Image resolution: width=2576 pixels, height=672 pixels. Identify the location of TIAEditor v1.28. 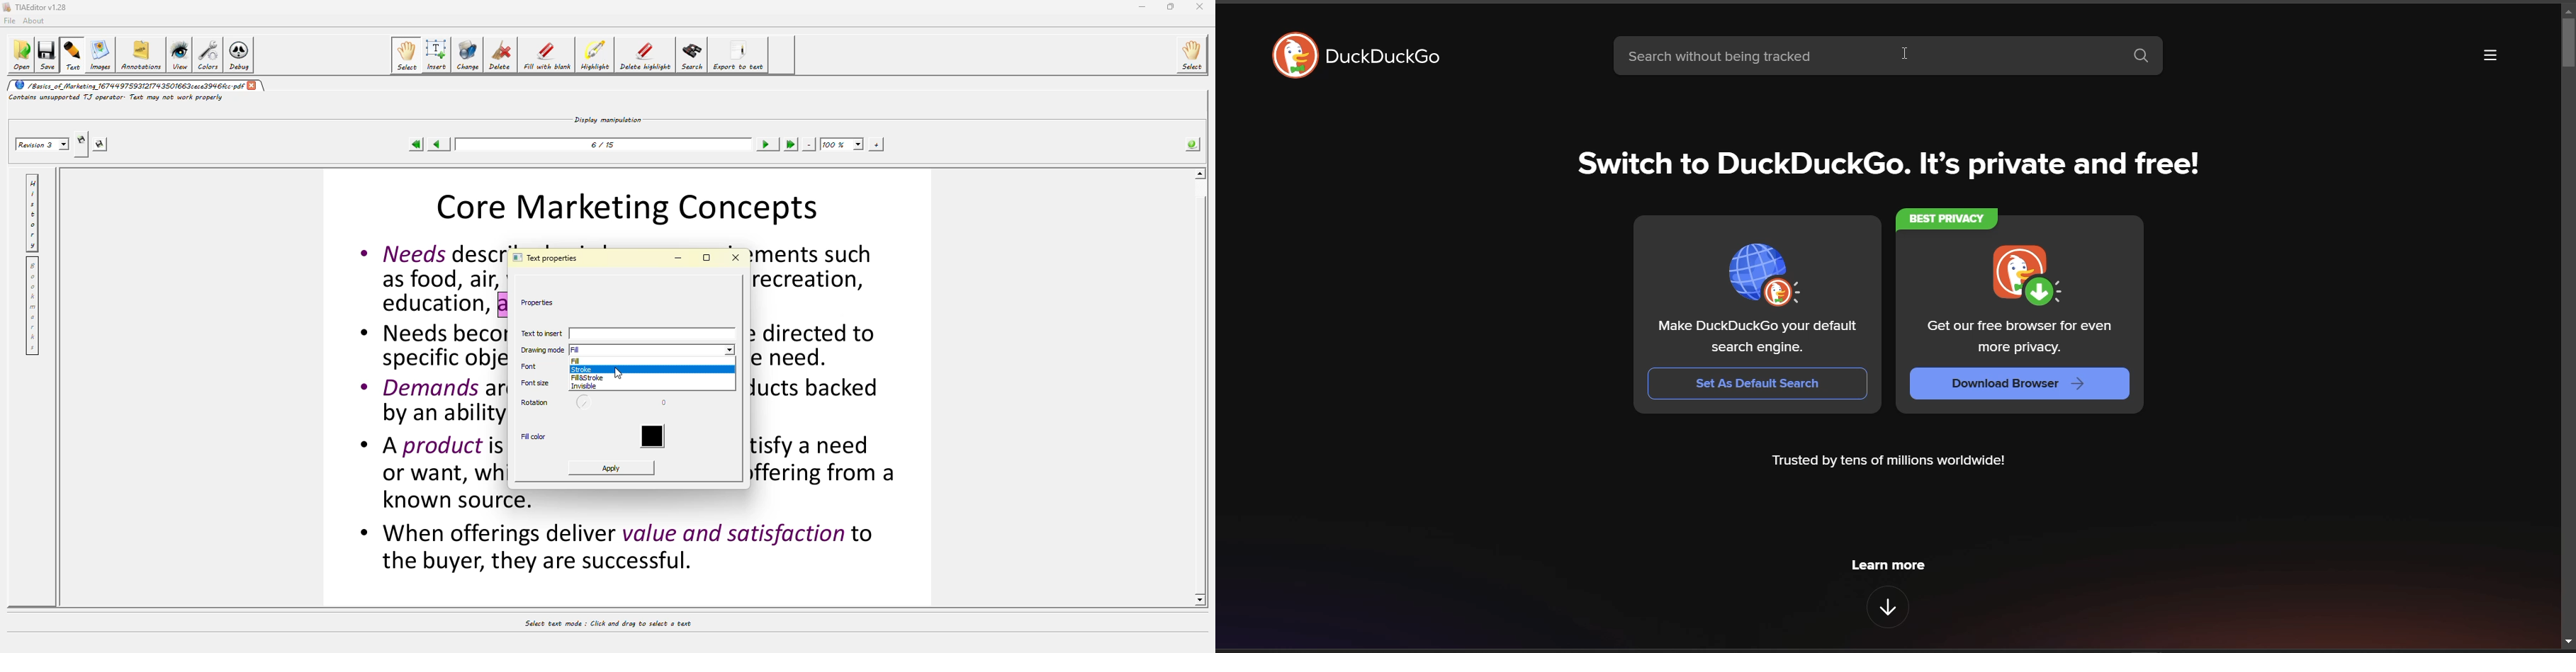
(34, 6).